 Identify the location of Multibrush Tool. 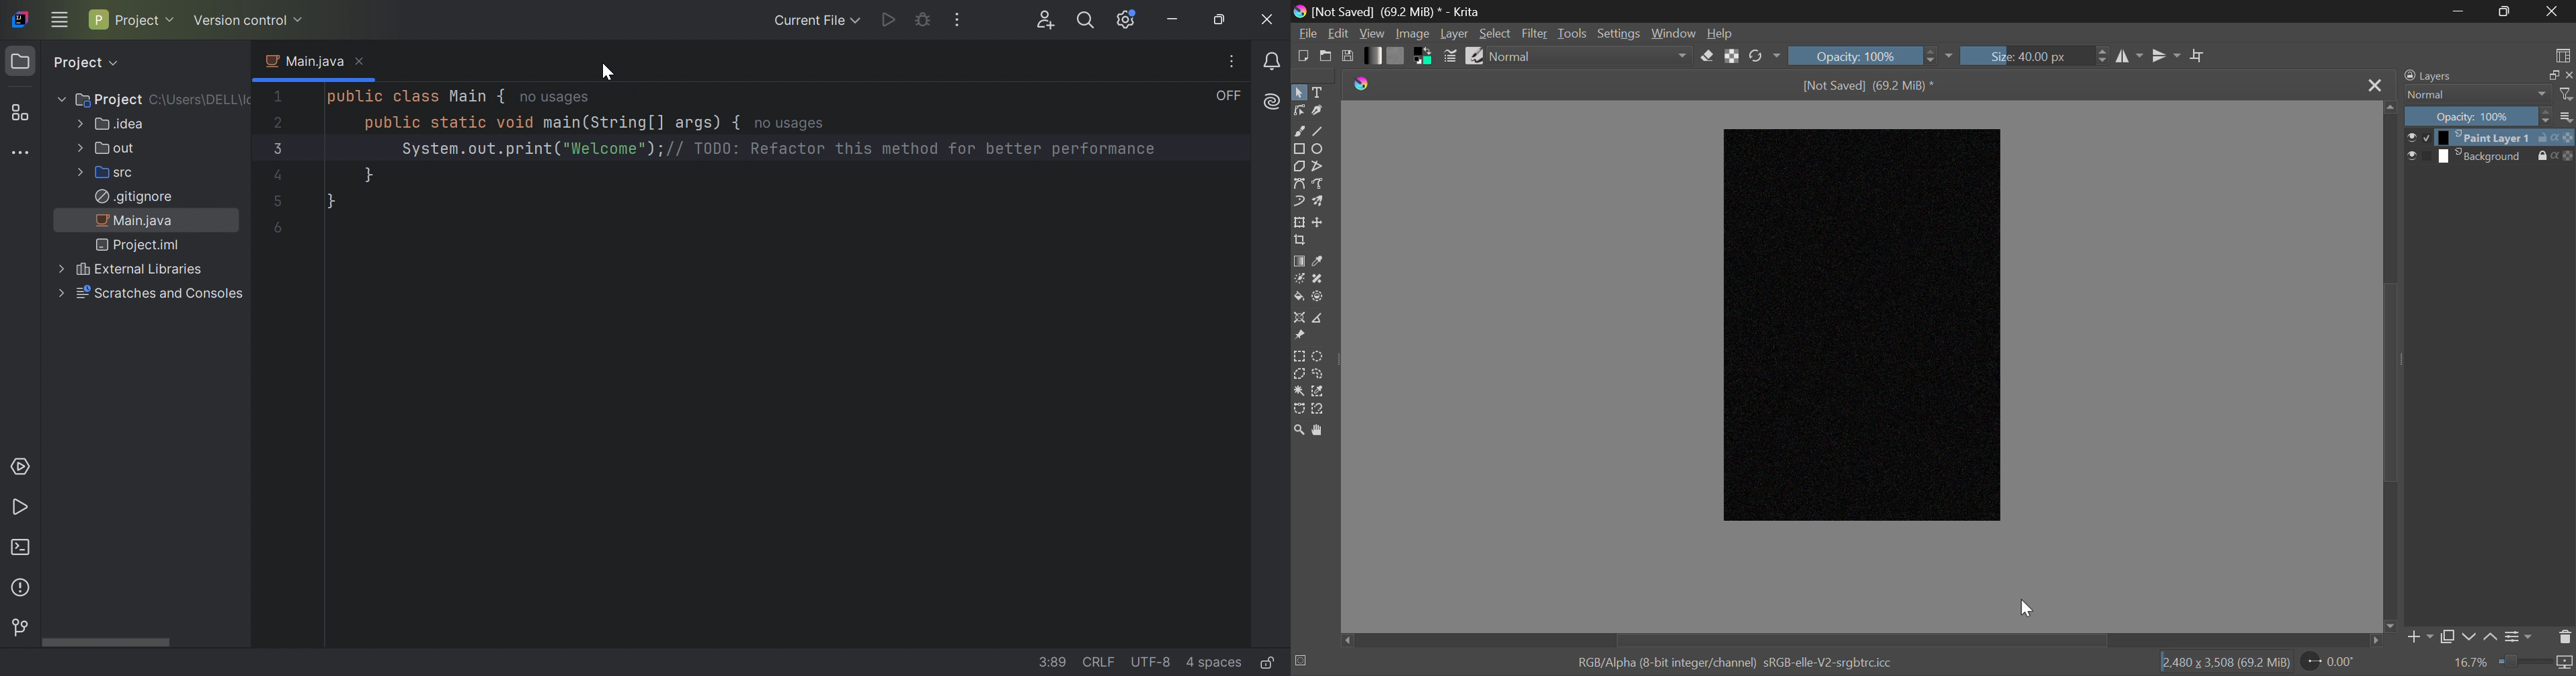
(1318, 202).